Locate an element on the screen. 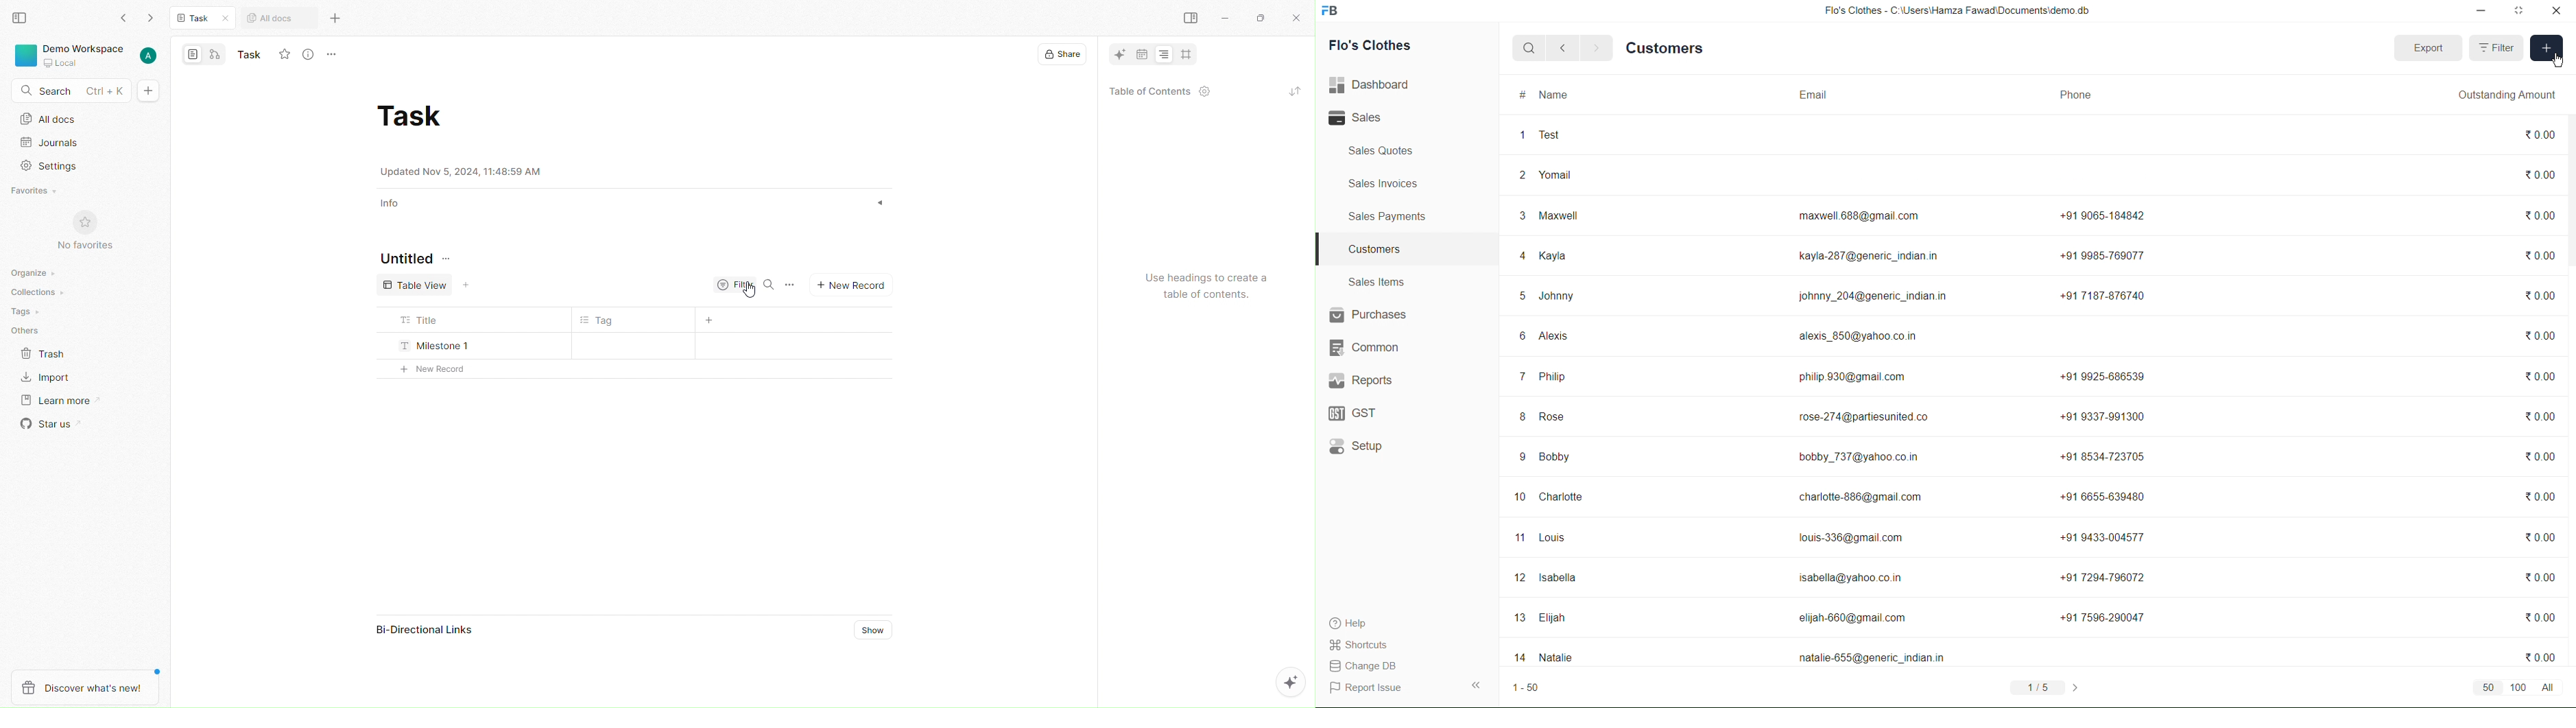  5 is located at coordinates (1520, 296).